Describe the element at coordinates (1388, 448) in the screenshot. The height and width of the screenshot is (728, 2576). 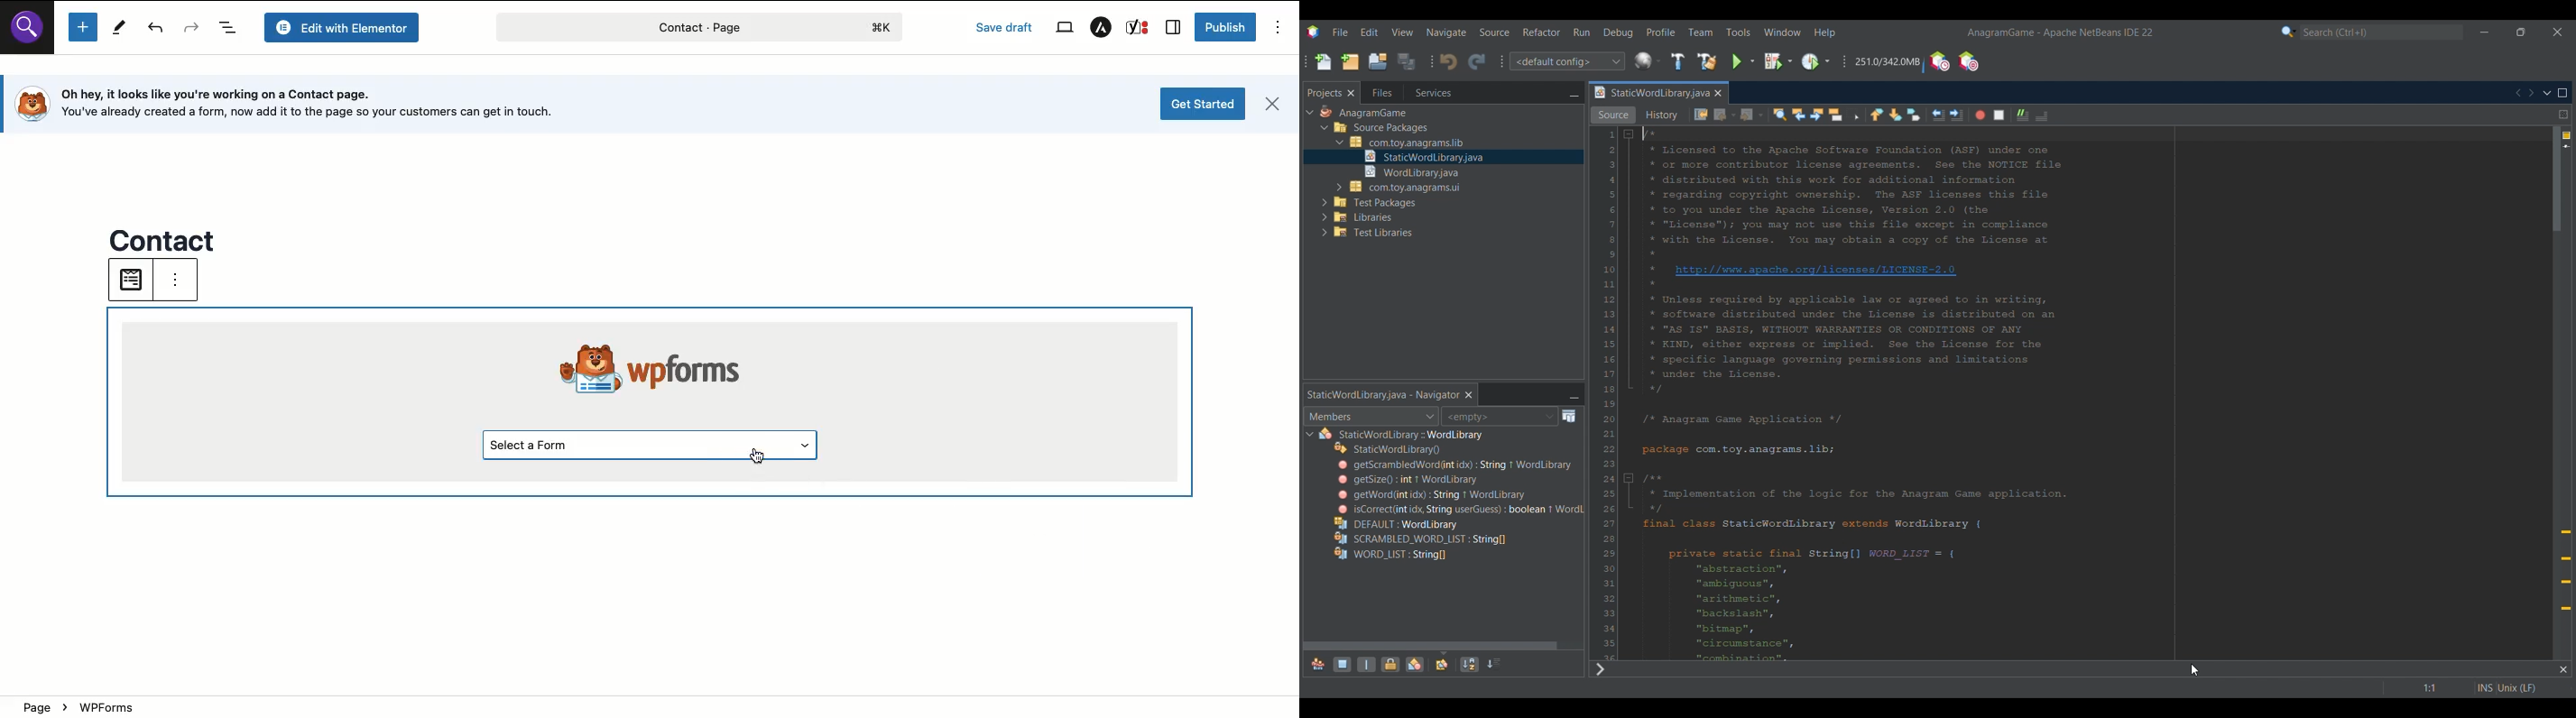
I see `` at that location.